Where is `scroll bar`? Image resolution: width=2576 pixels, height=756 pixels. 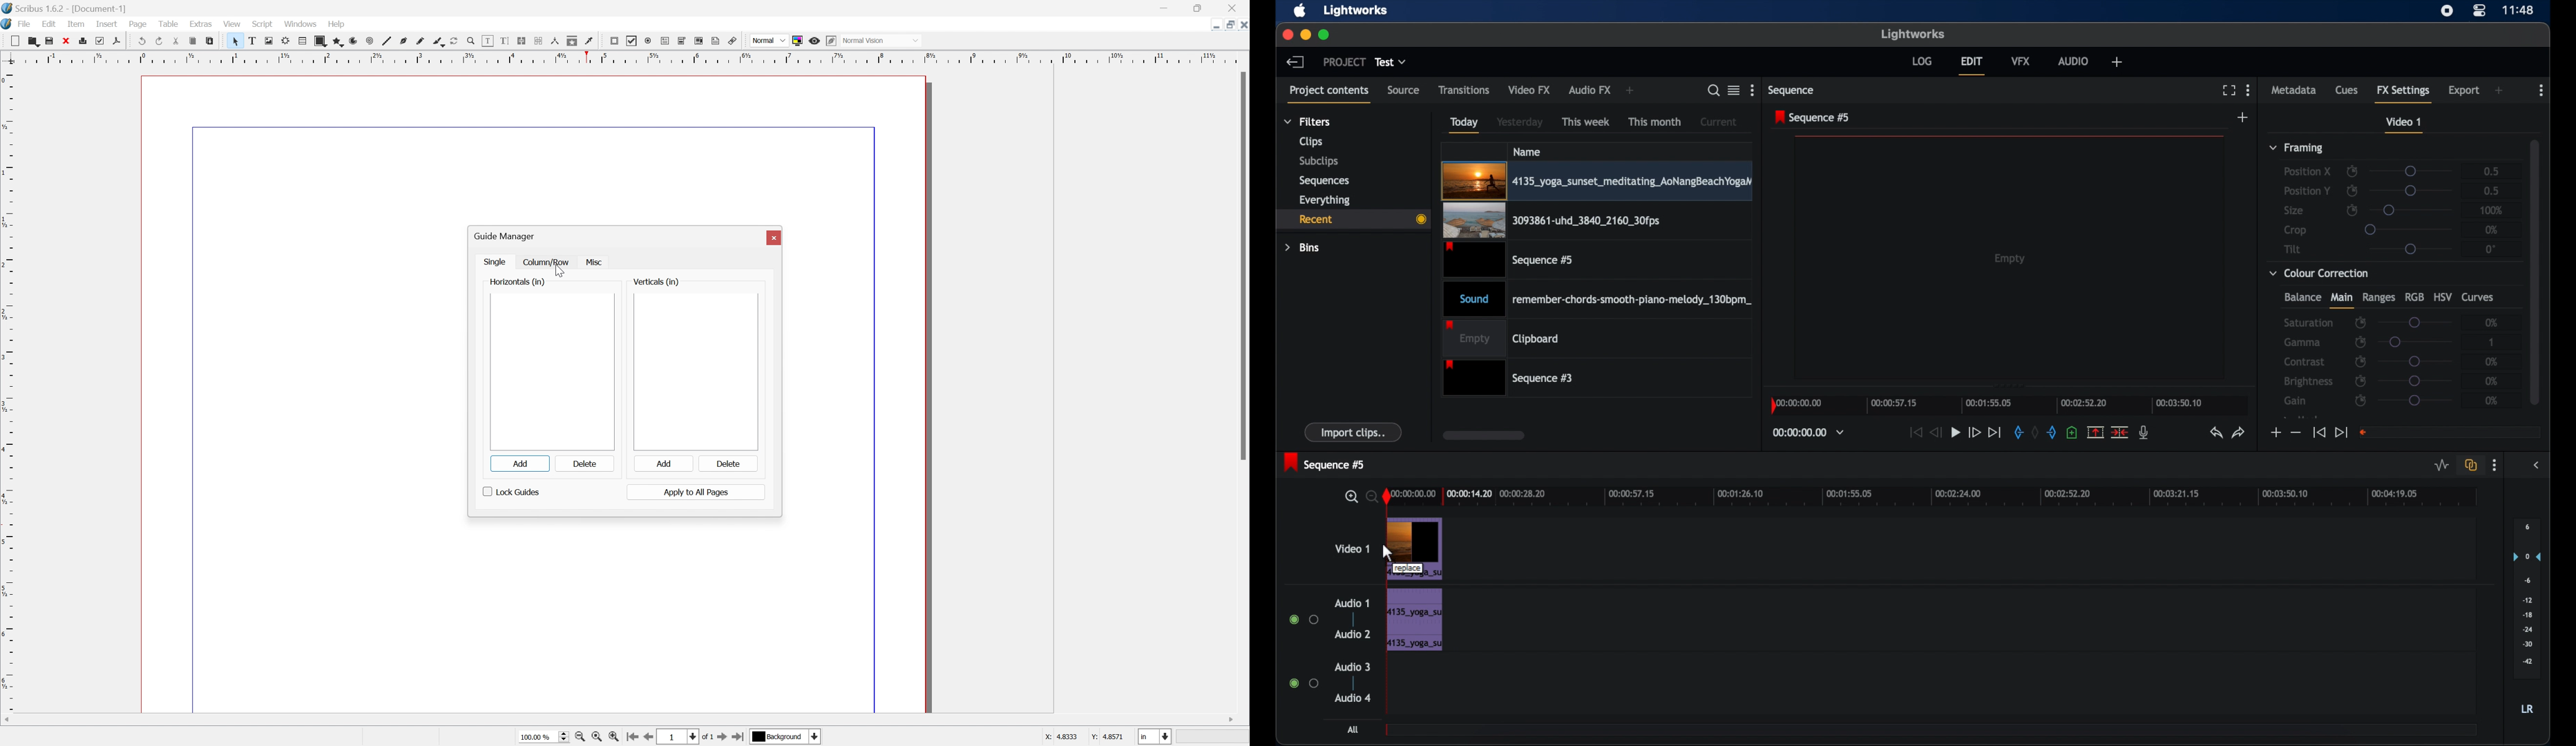
scroll bar is located at coordinates (622, 721).